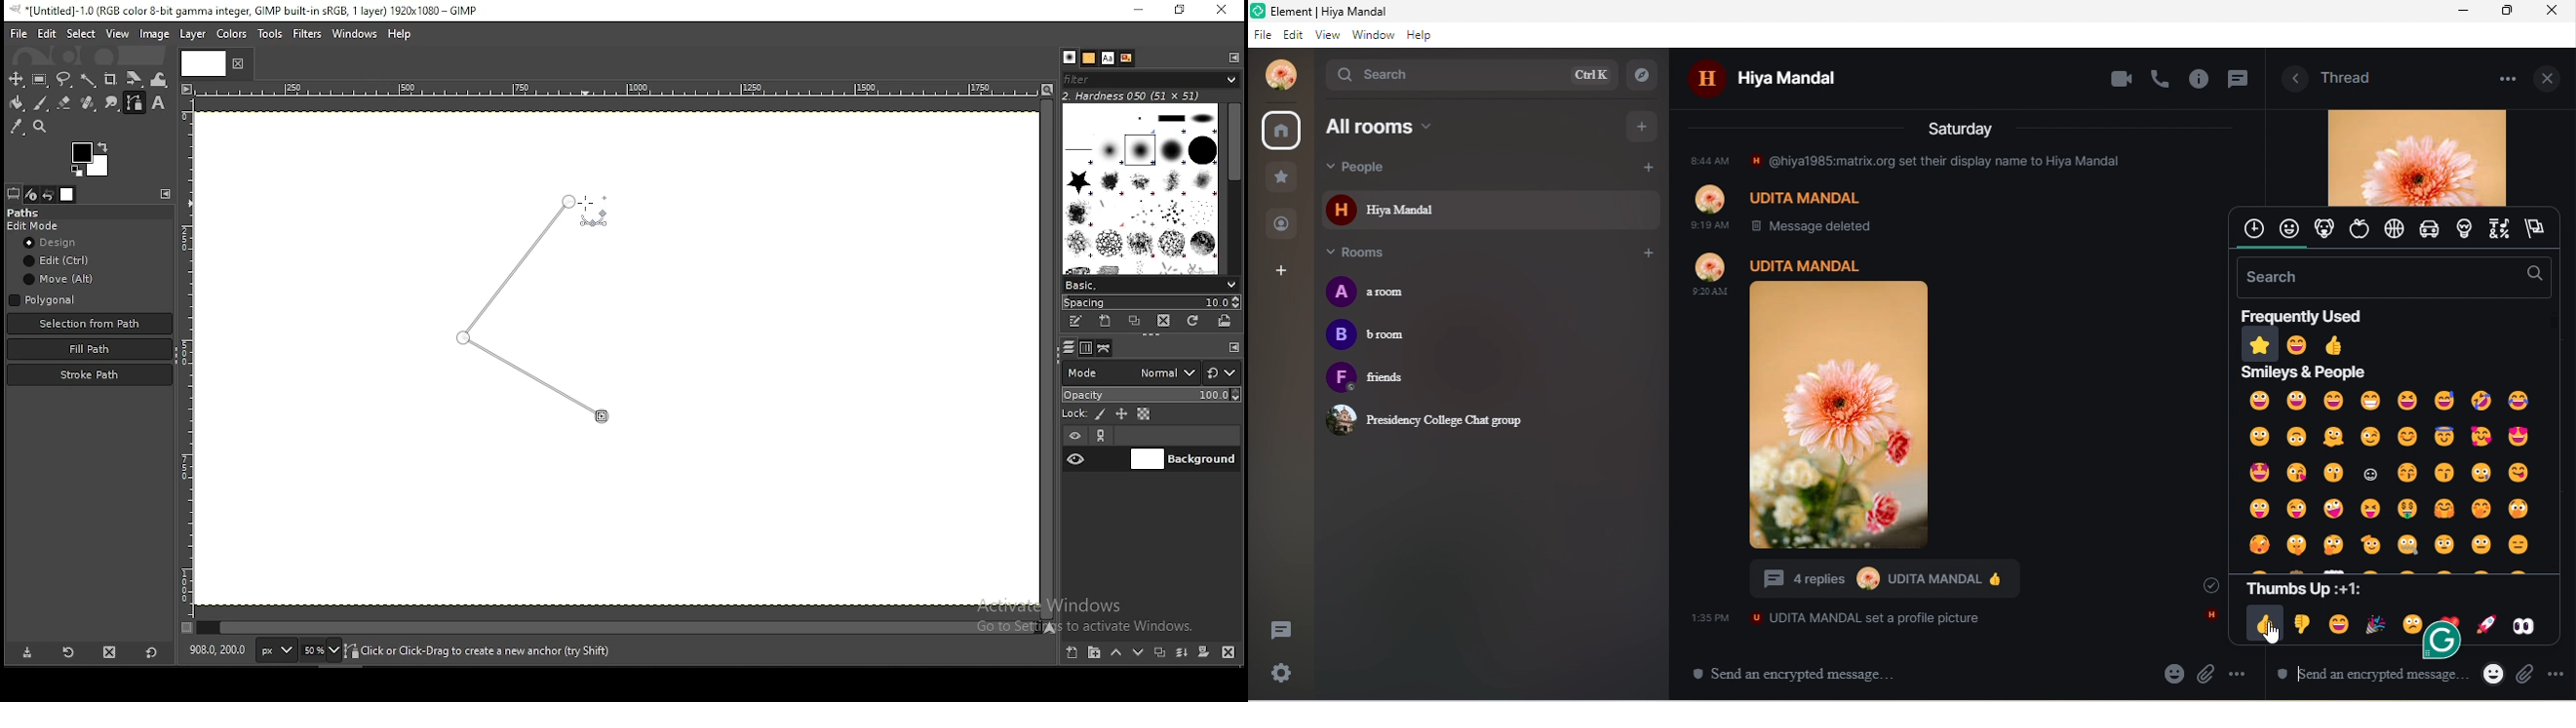 The width and height of the screenshot is (2576, 728). Describe the element at coordinates (1118, 654) in the screenshot. I see `move layer one step up` at that location.